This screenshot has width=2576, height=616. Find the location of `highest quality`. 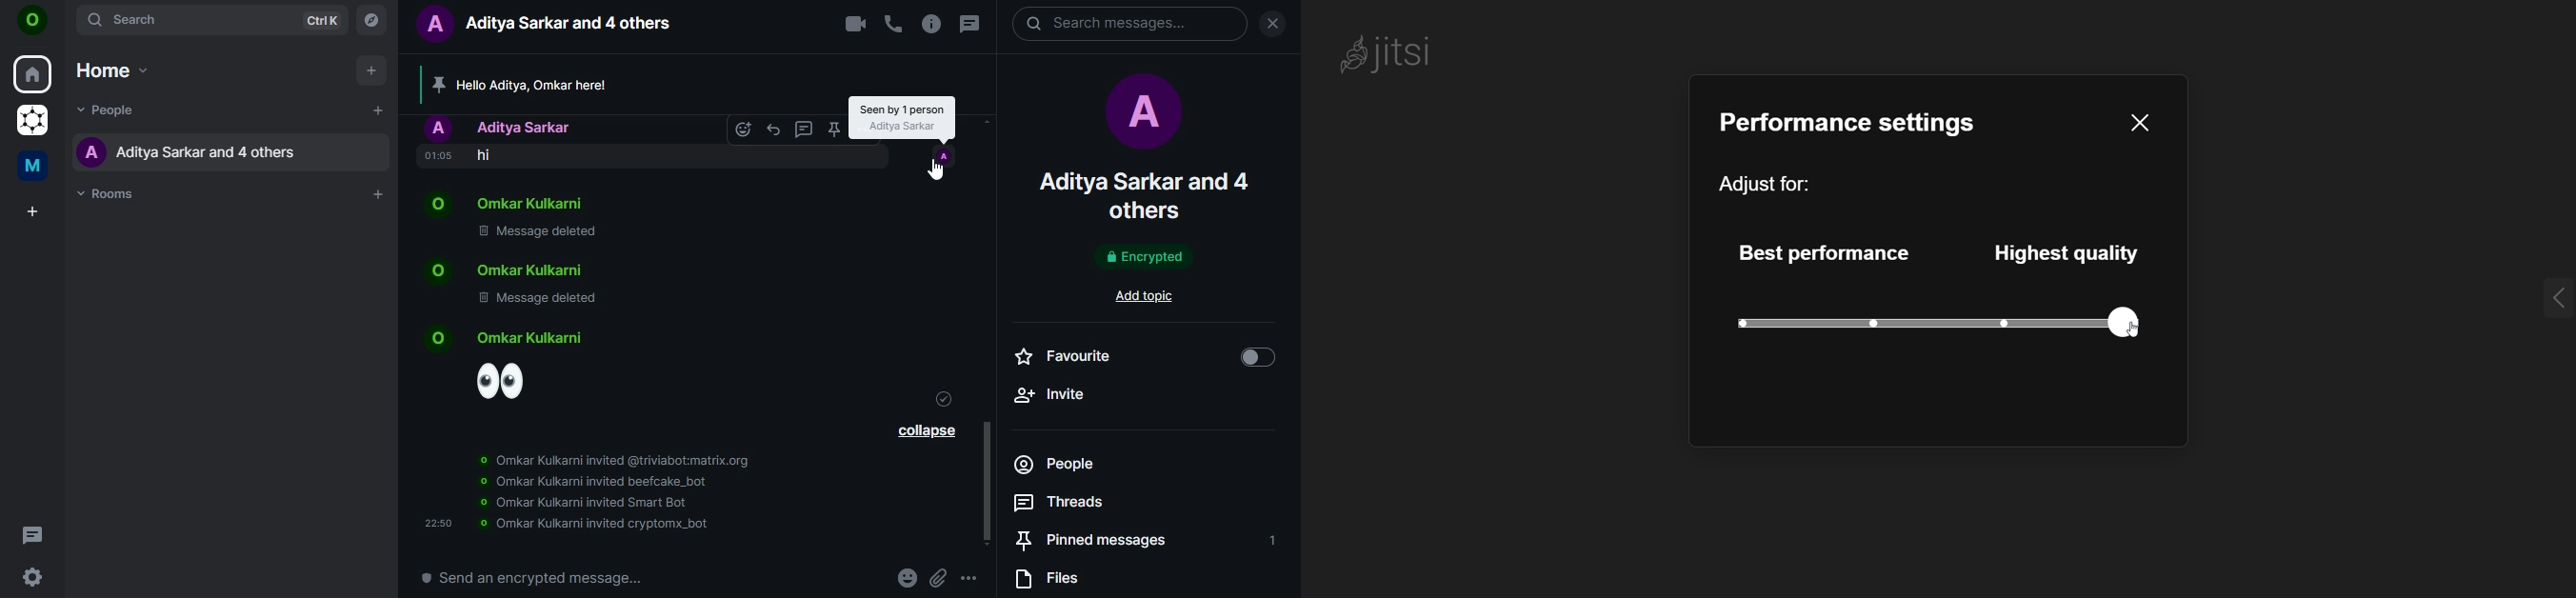

highest quality is located at coordinates (2071, 250).